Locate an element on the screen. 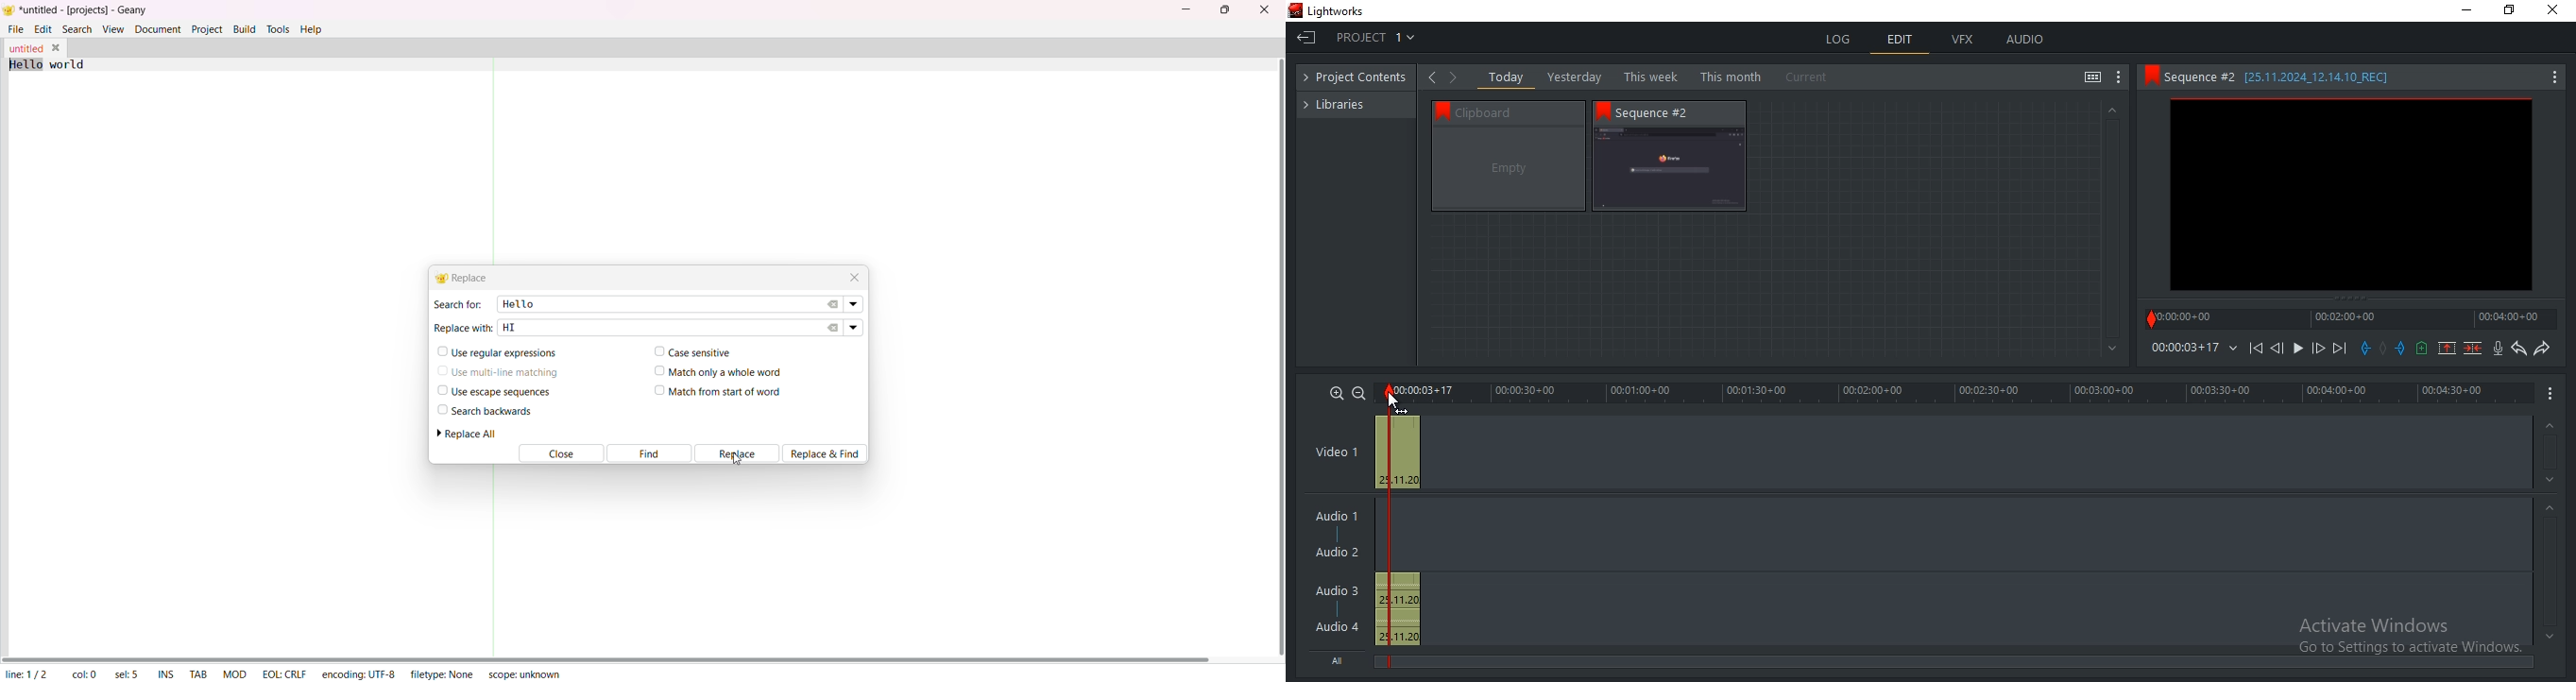  HI is located at coordinates (510, 326).